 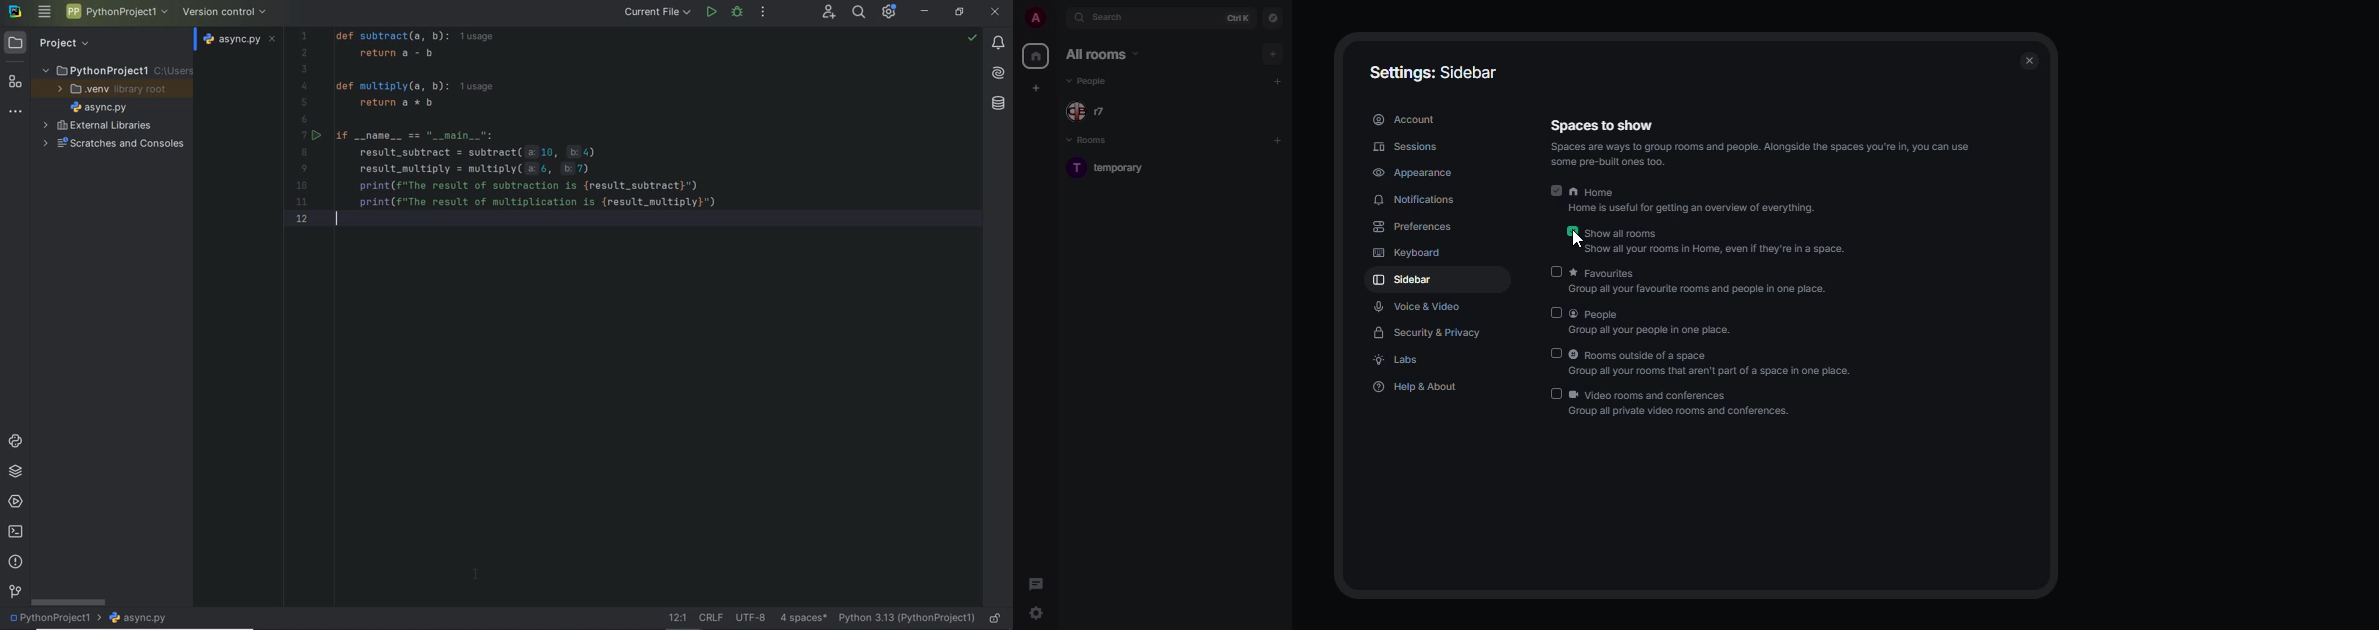 What do you see at coordinates (1037, 614) in the screenshot?
I see `quick settings` at bounding box center [1037, 614].